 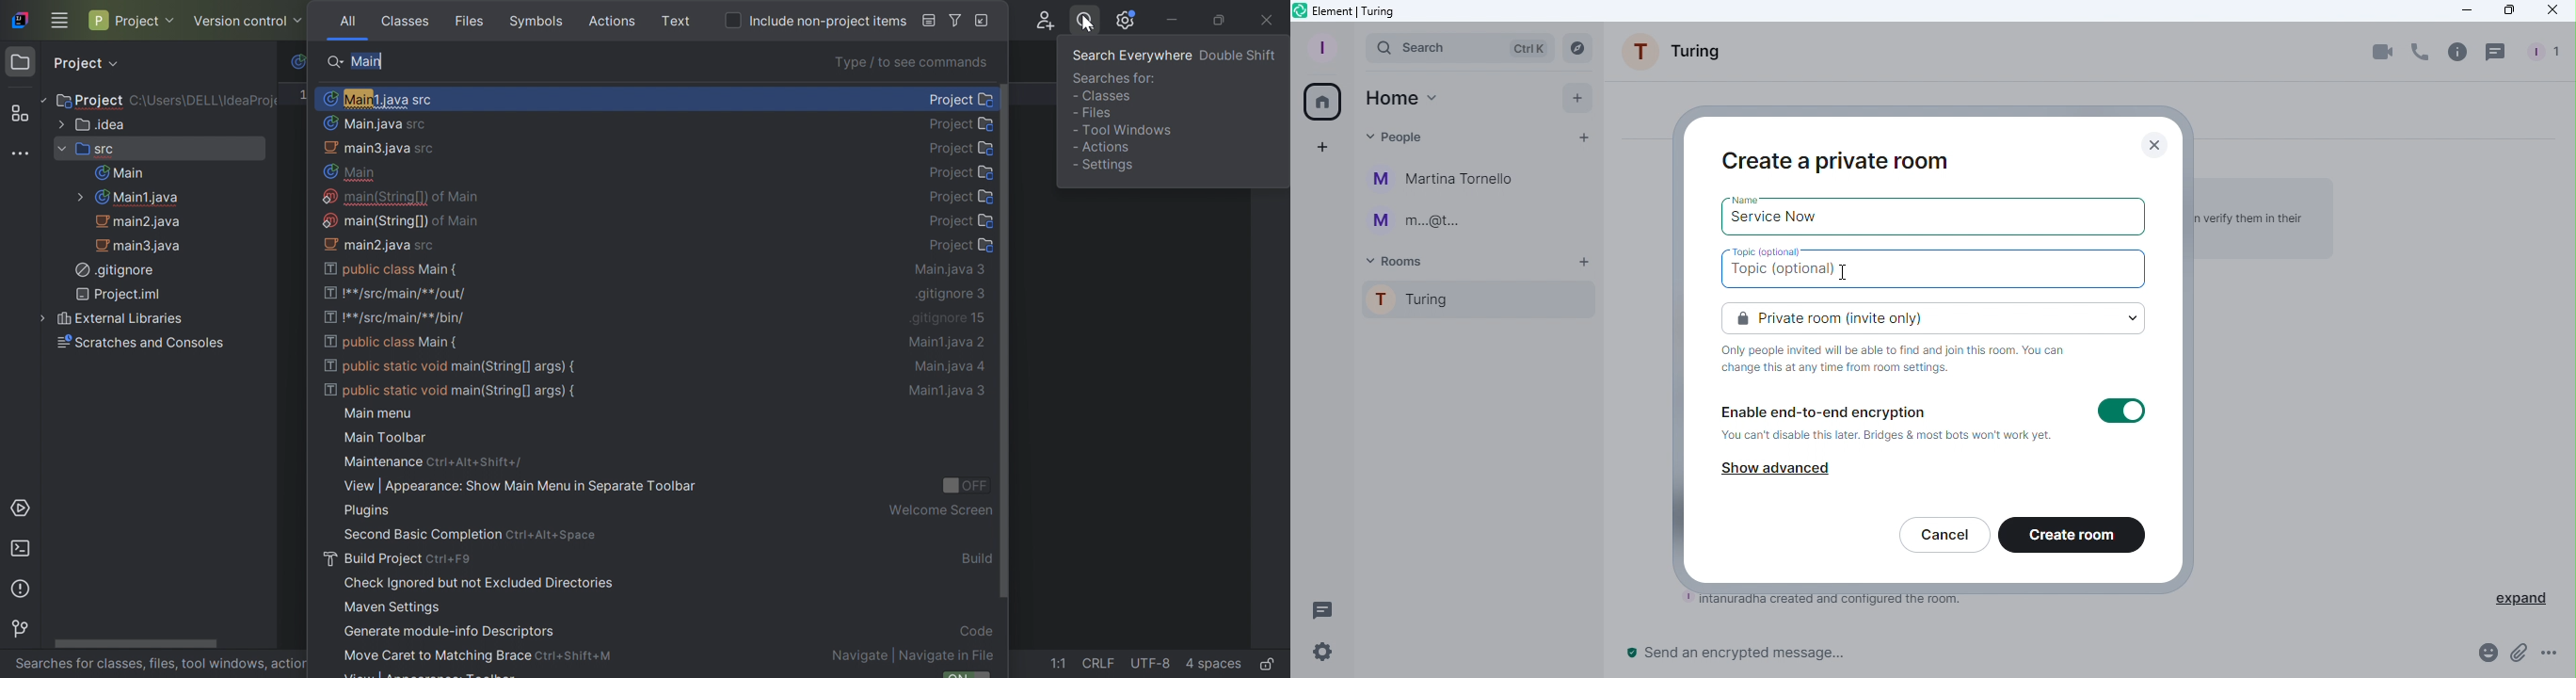 I want to click on main.java src, so click(x=379, y=148).